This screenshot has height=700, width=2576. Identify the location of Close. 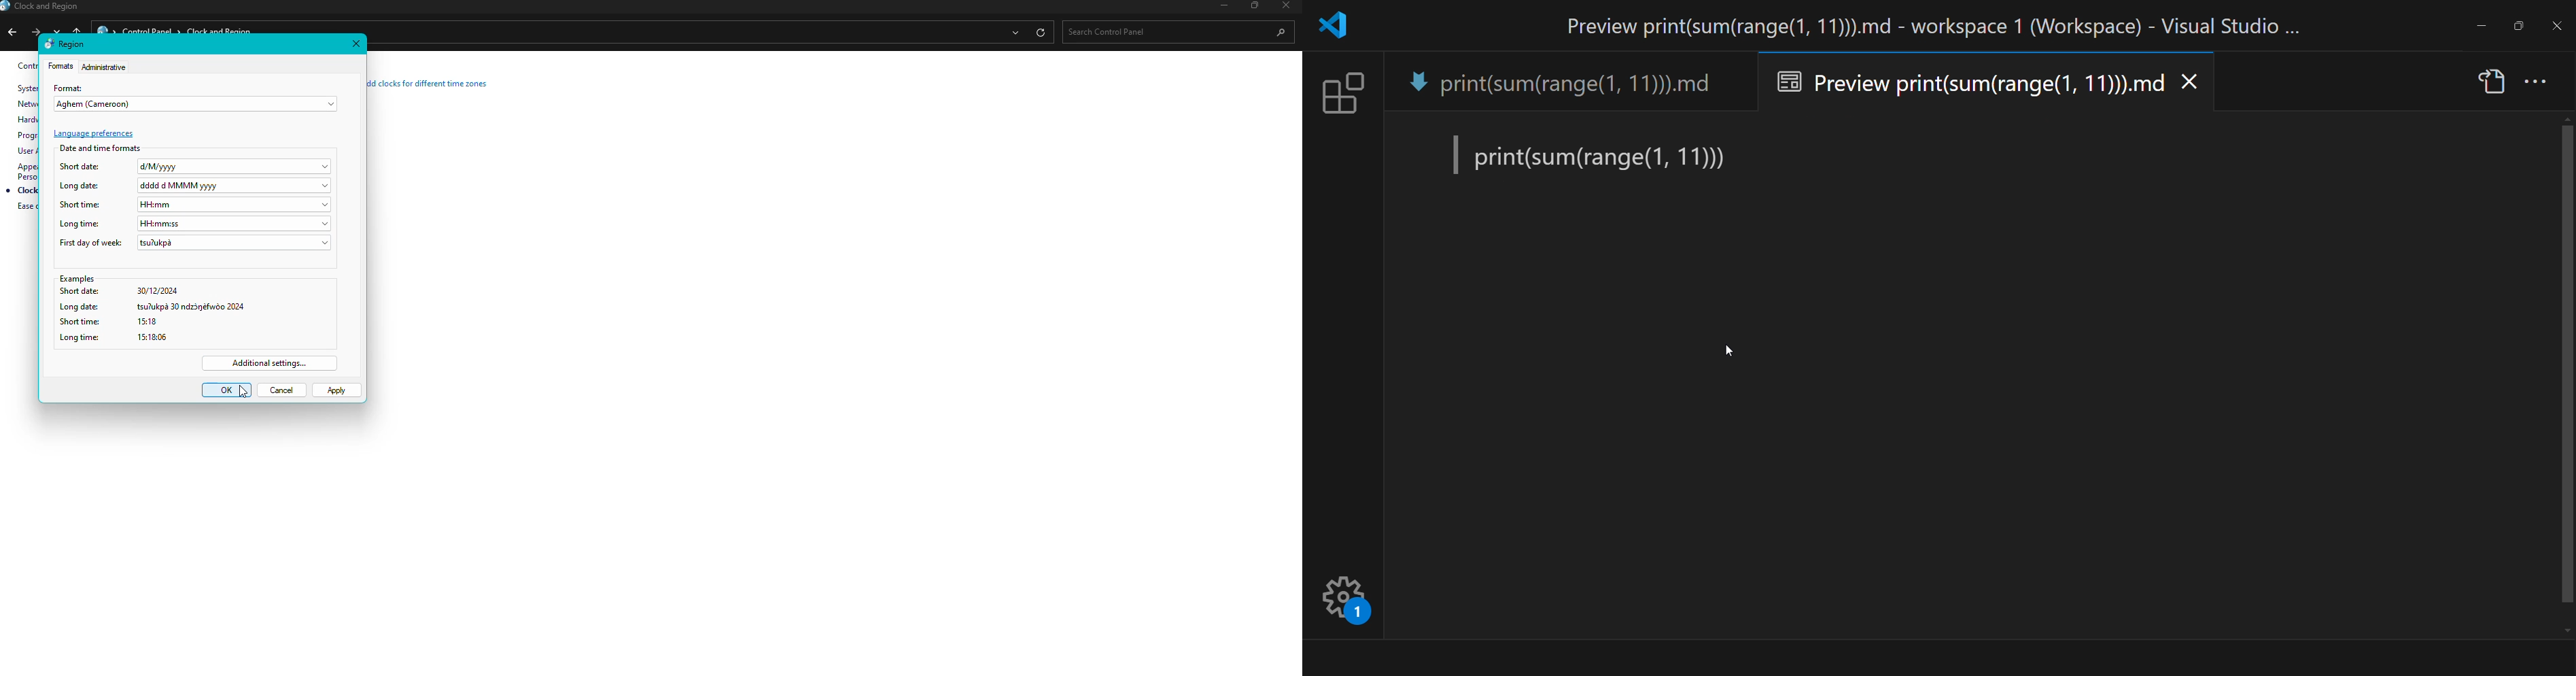
(356, 43).